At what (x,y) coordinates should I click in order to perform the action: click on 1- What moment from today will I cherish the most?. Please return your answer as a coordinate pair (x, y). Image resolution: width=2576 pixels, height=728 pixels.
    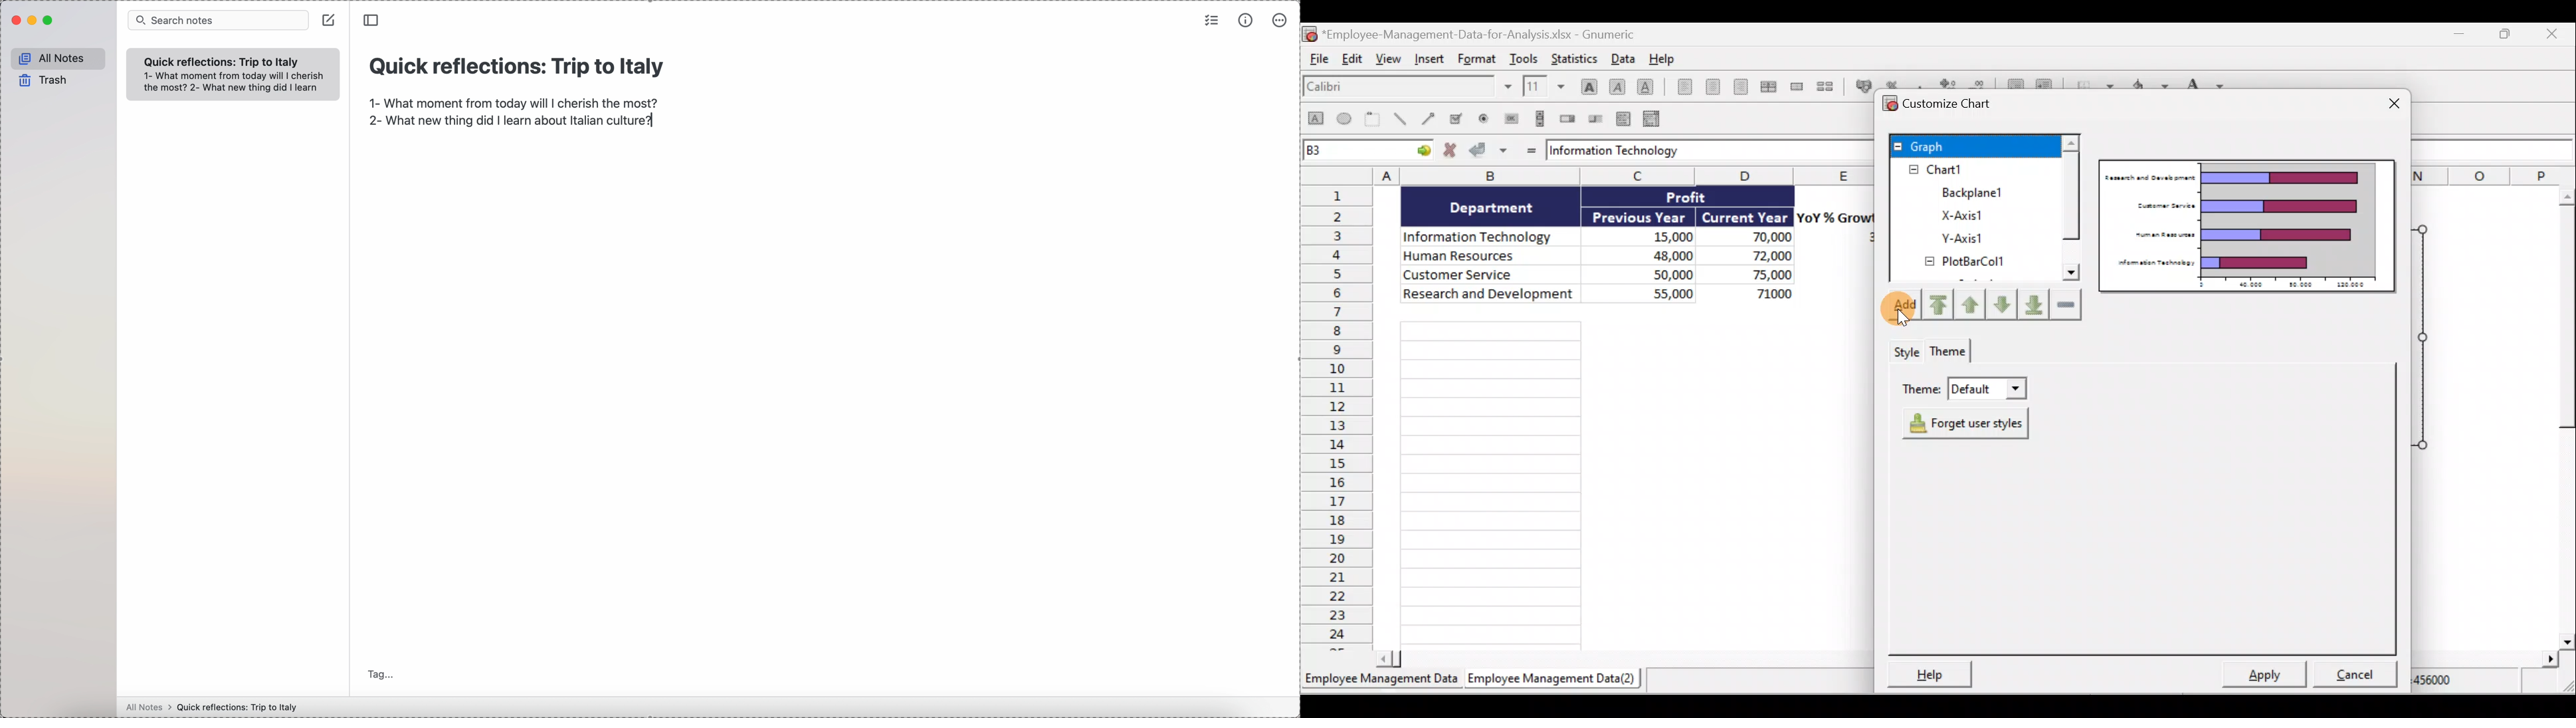
    Looking at the image, I should click on (516, 101).